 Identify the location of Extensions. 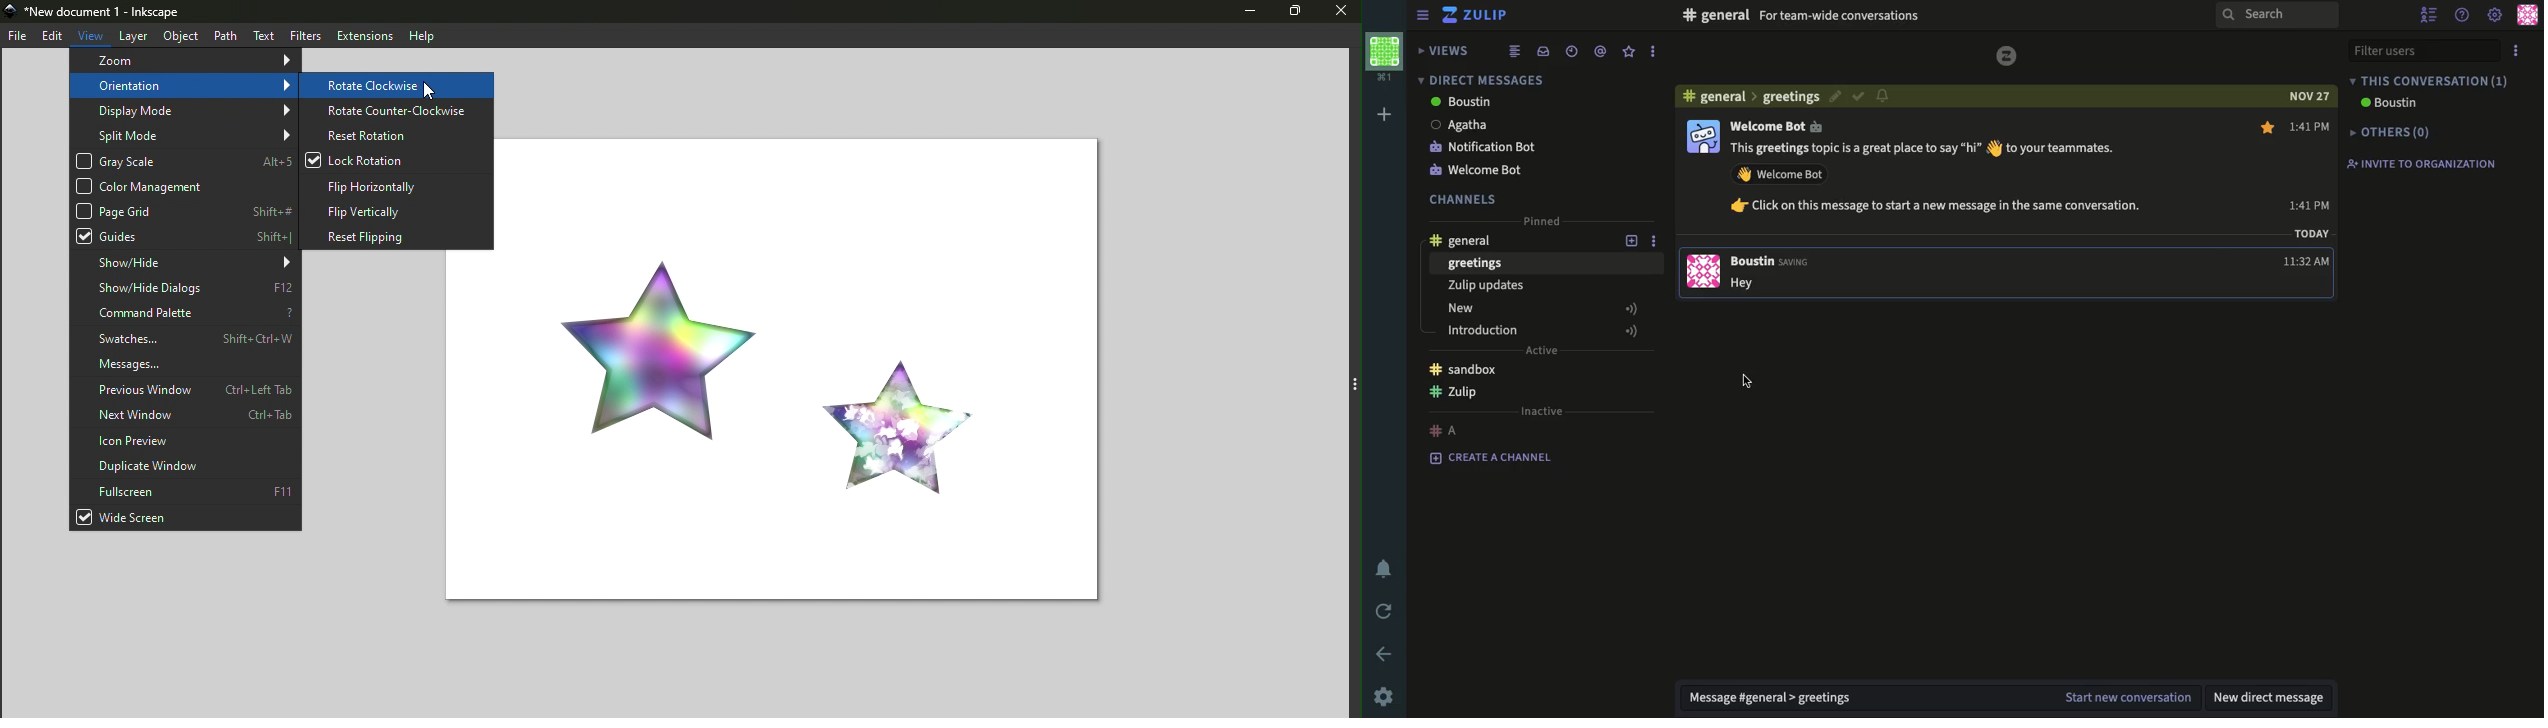
(362, 35).